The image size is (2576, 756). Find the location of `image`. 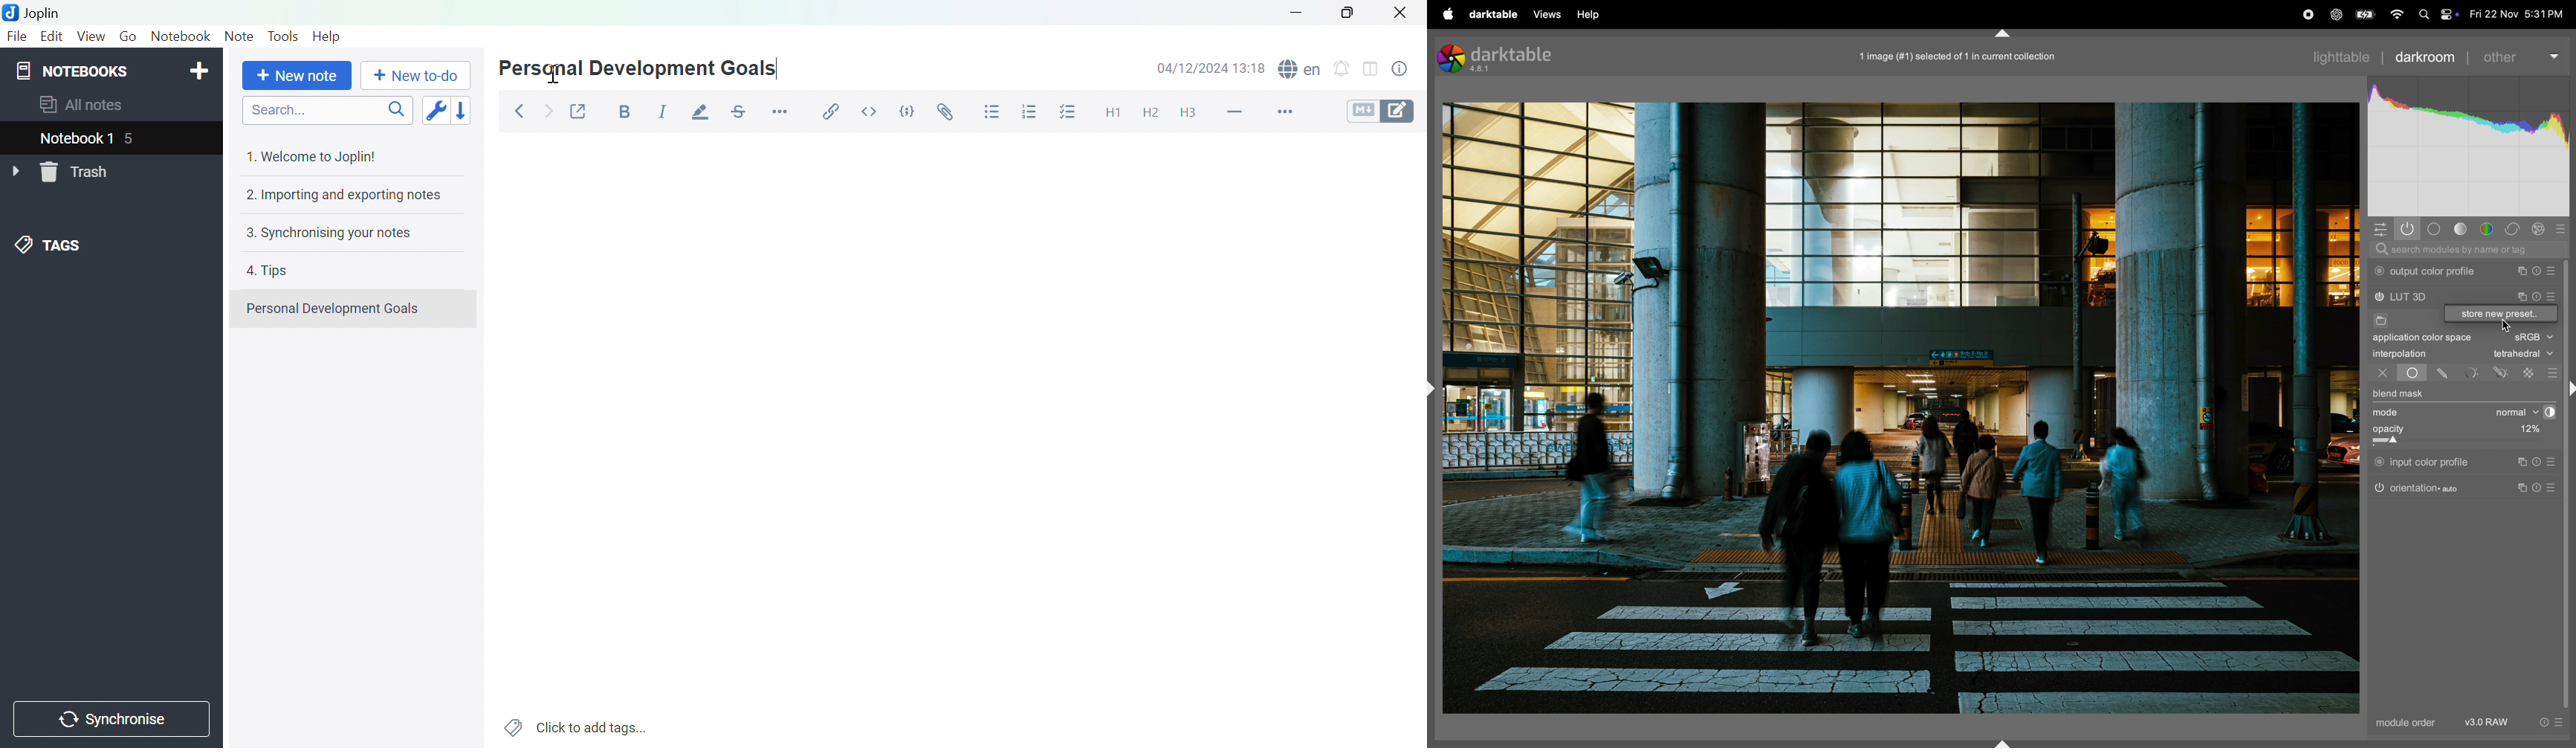

image is located at coordinates (1901, 407).